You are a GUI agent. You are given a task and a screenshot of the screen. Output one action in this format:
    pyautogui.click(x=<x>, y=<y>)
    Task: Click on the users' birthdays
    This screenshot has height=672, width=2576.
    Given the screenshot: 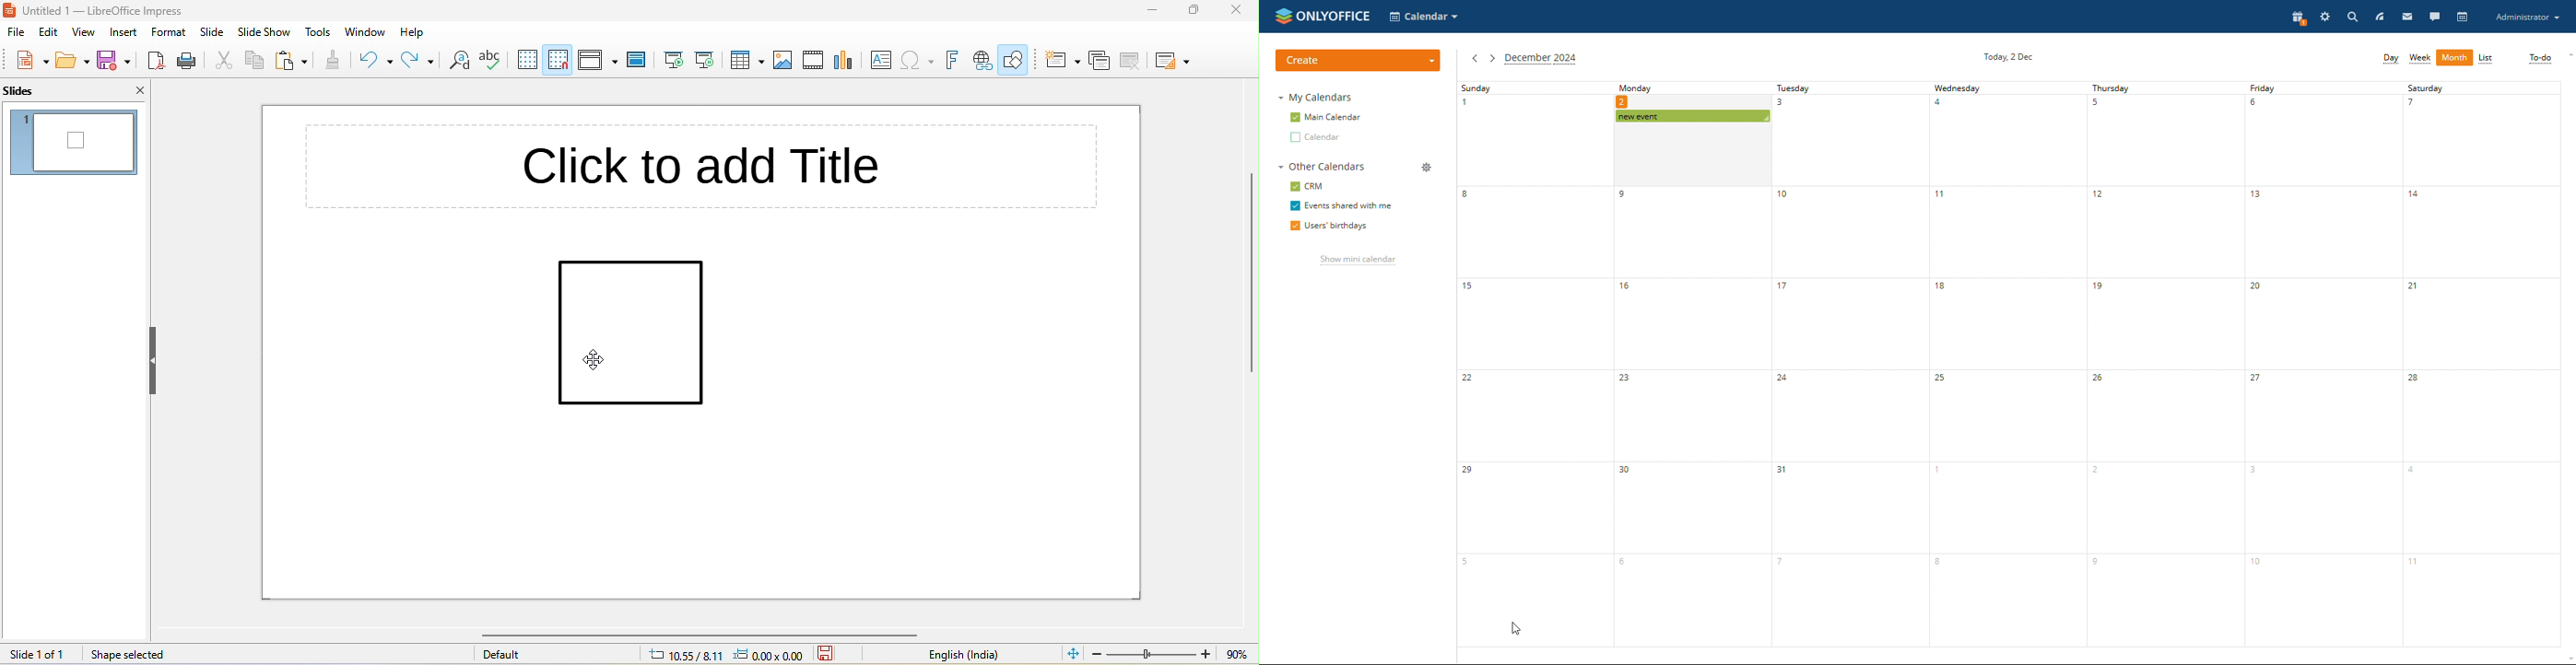 What is the action you would take?
    pyautogui.click(x=1328, y=226)
    